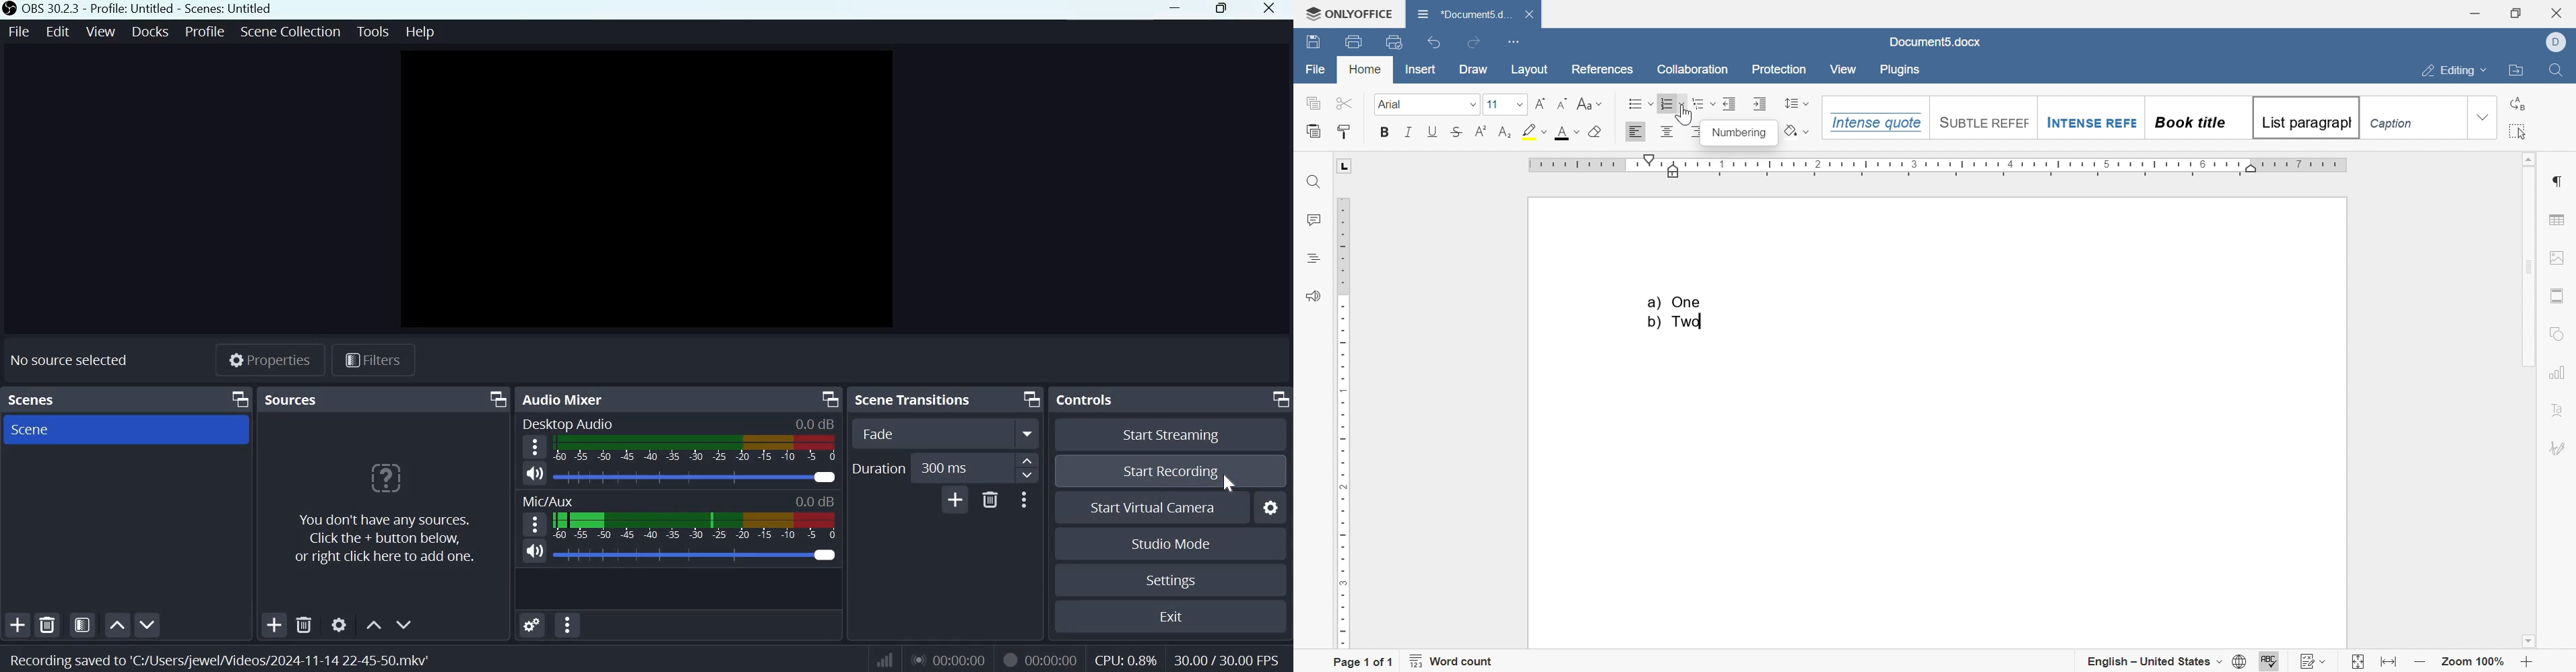 The width and height of the screenshot is (2576, 672). Describe the element at coordinates (536, 447) in the screenshot. I see `Hamburger menu` at that location.